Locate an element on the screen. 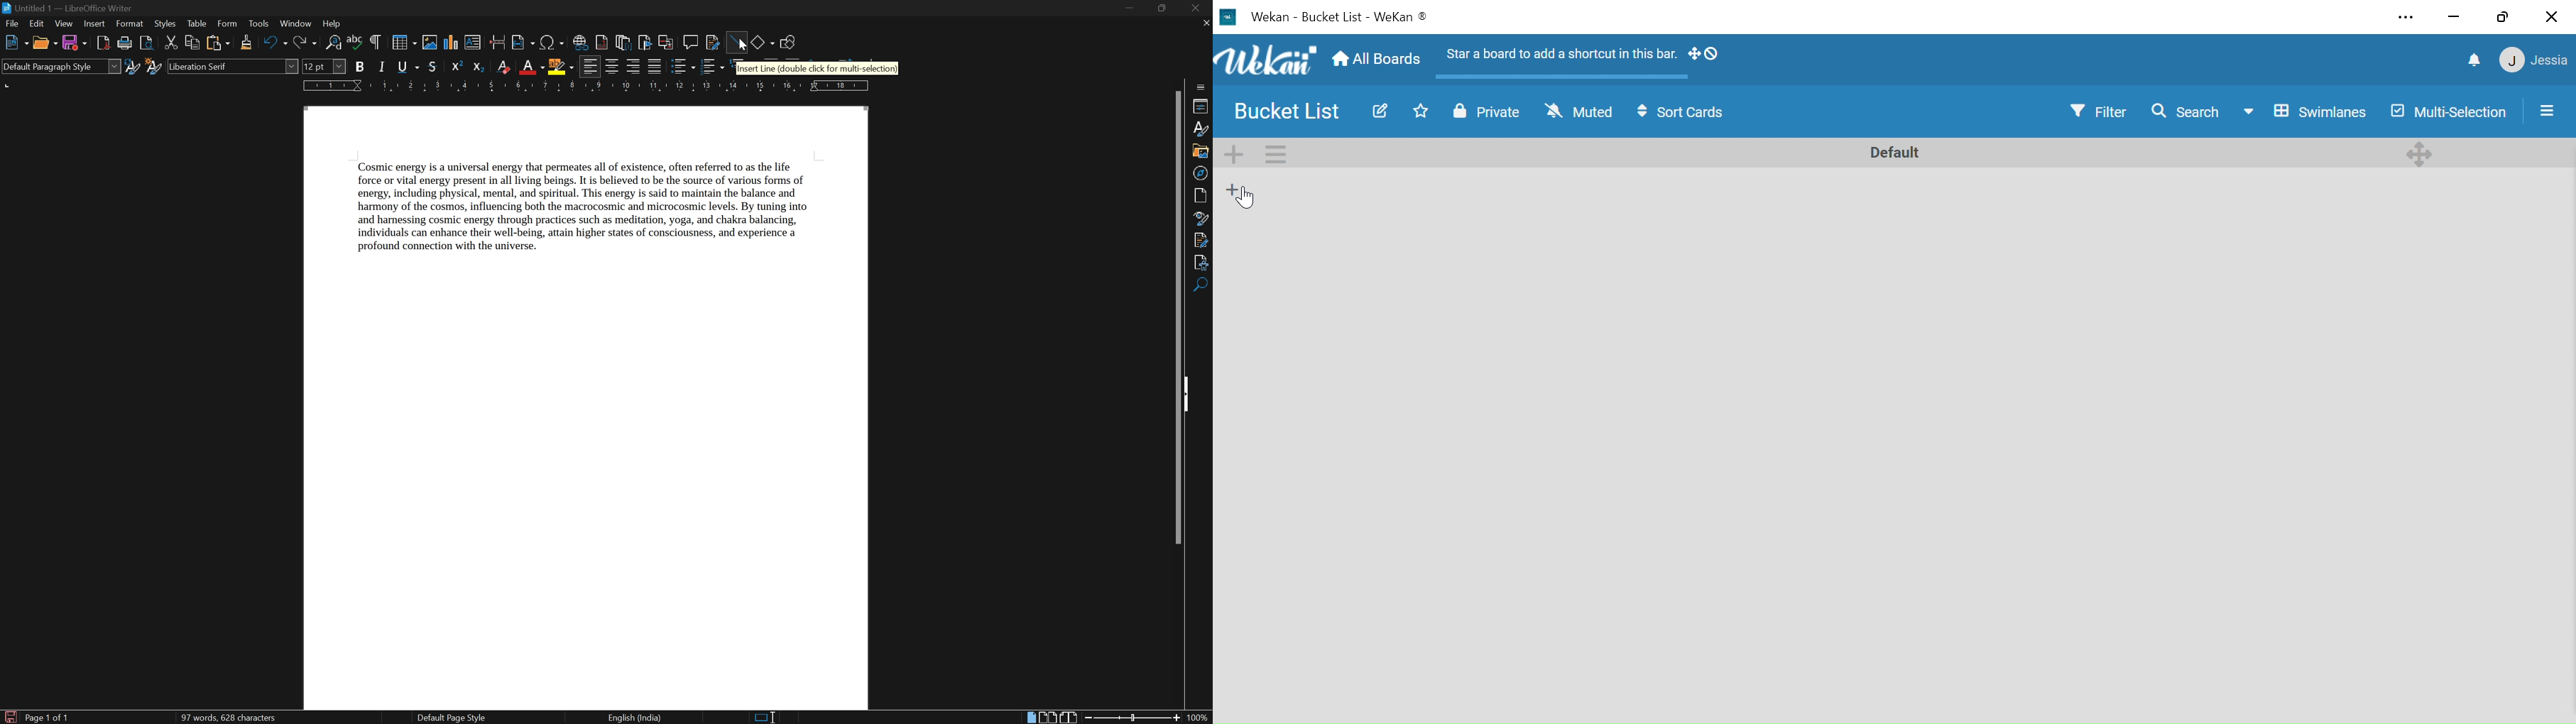  insert line is located at coordinates (736, 40).